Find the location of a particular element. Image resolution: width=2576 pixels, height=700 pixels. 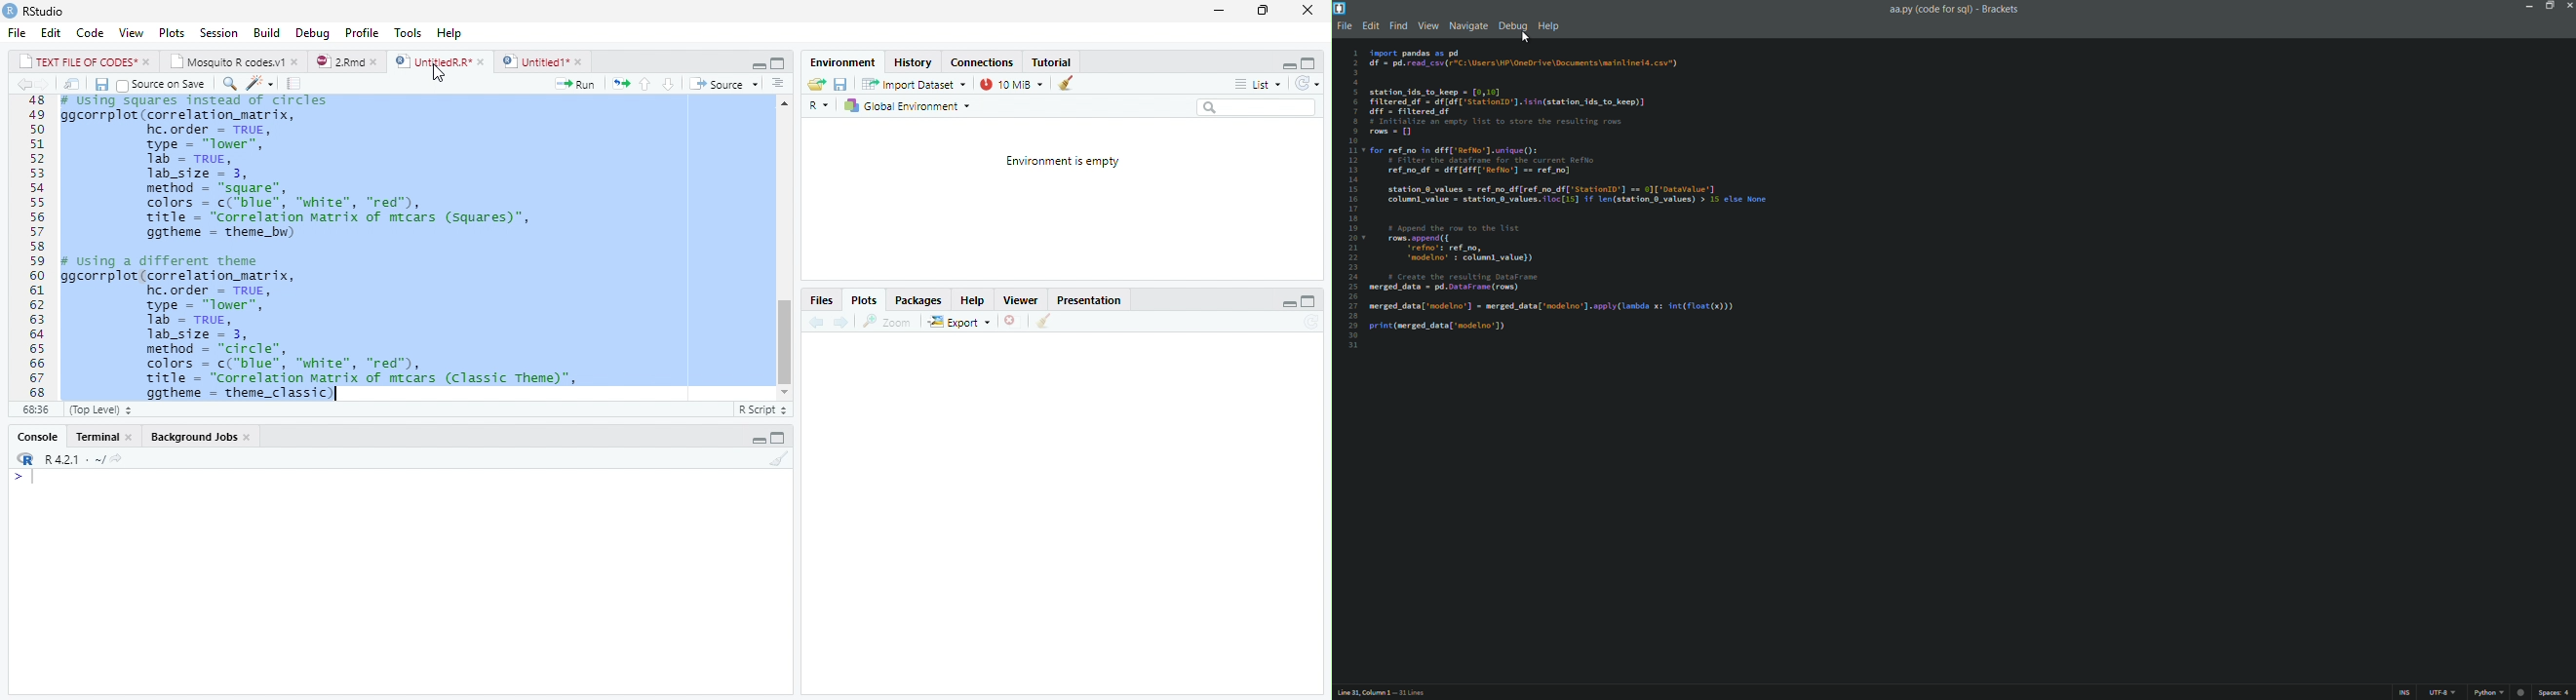

Export  is located at coordinates (958, 322).